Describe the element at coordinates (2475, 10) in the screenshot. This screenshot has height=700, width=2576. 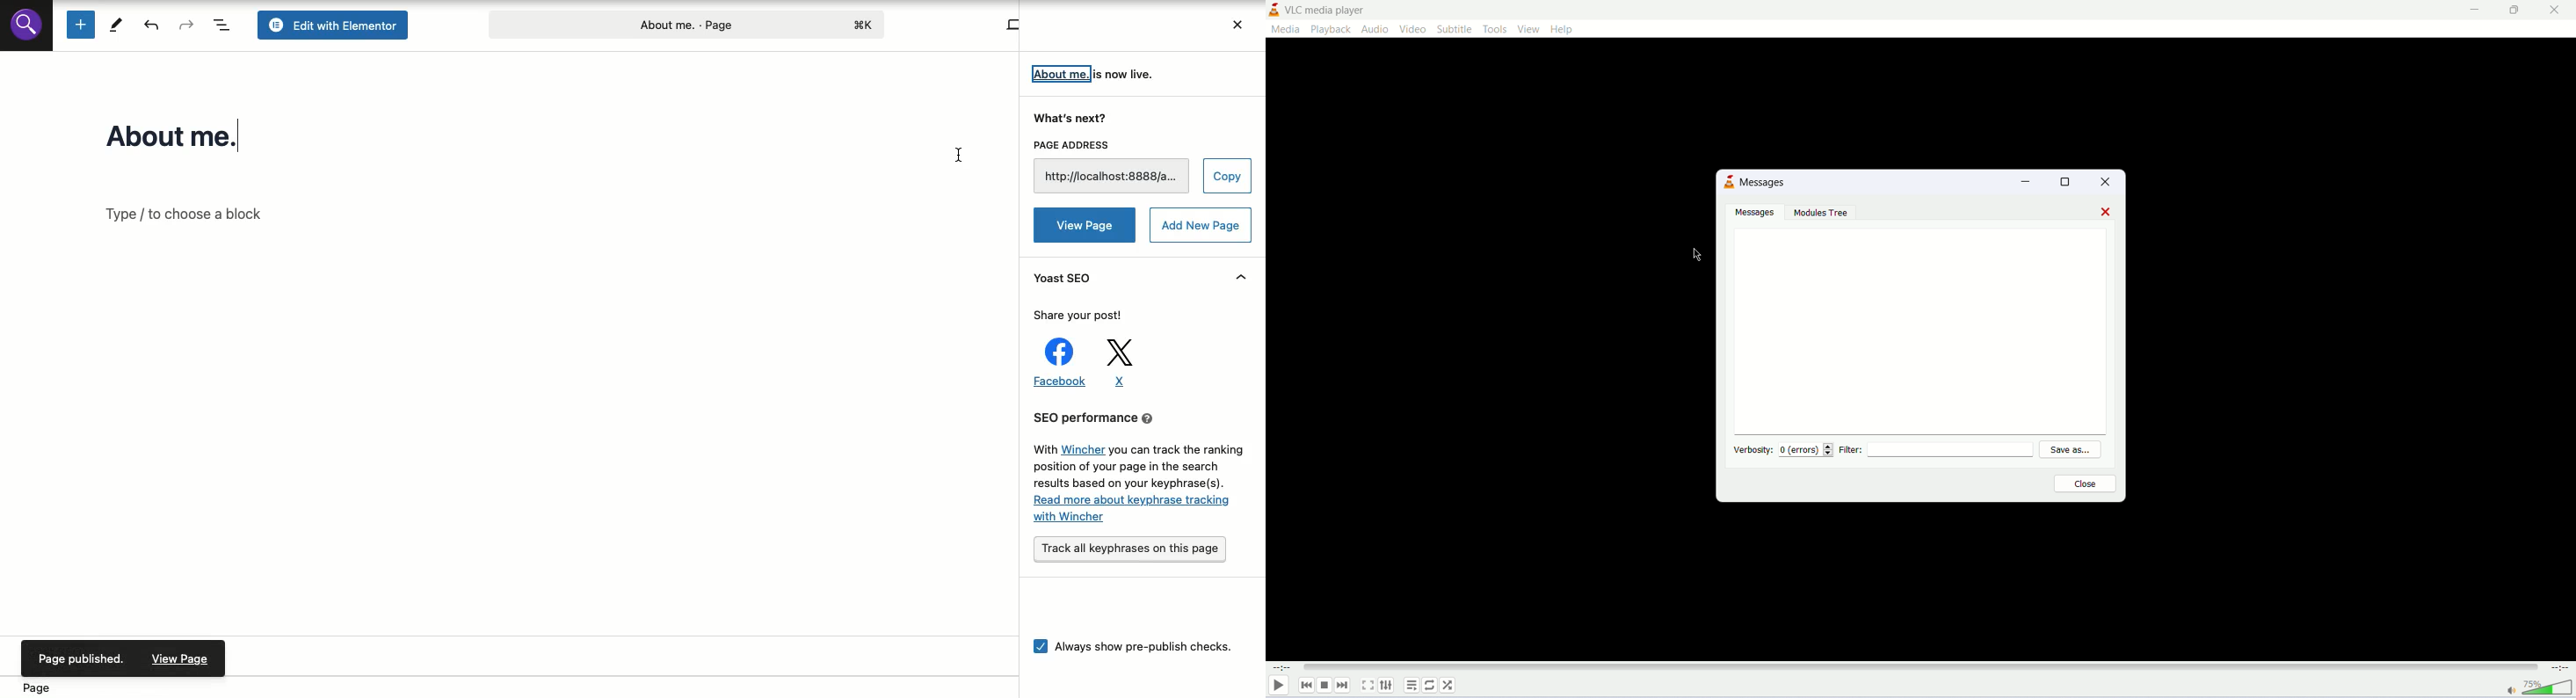
I see `minimize` at that location.